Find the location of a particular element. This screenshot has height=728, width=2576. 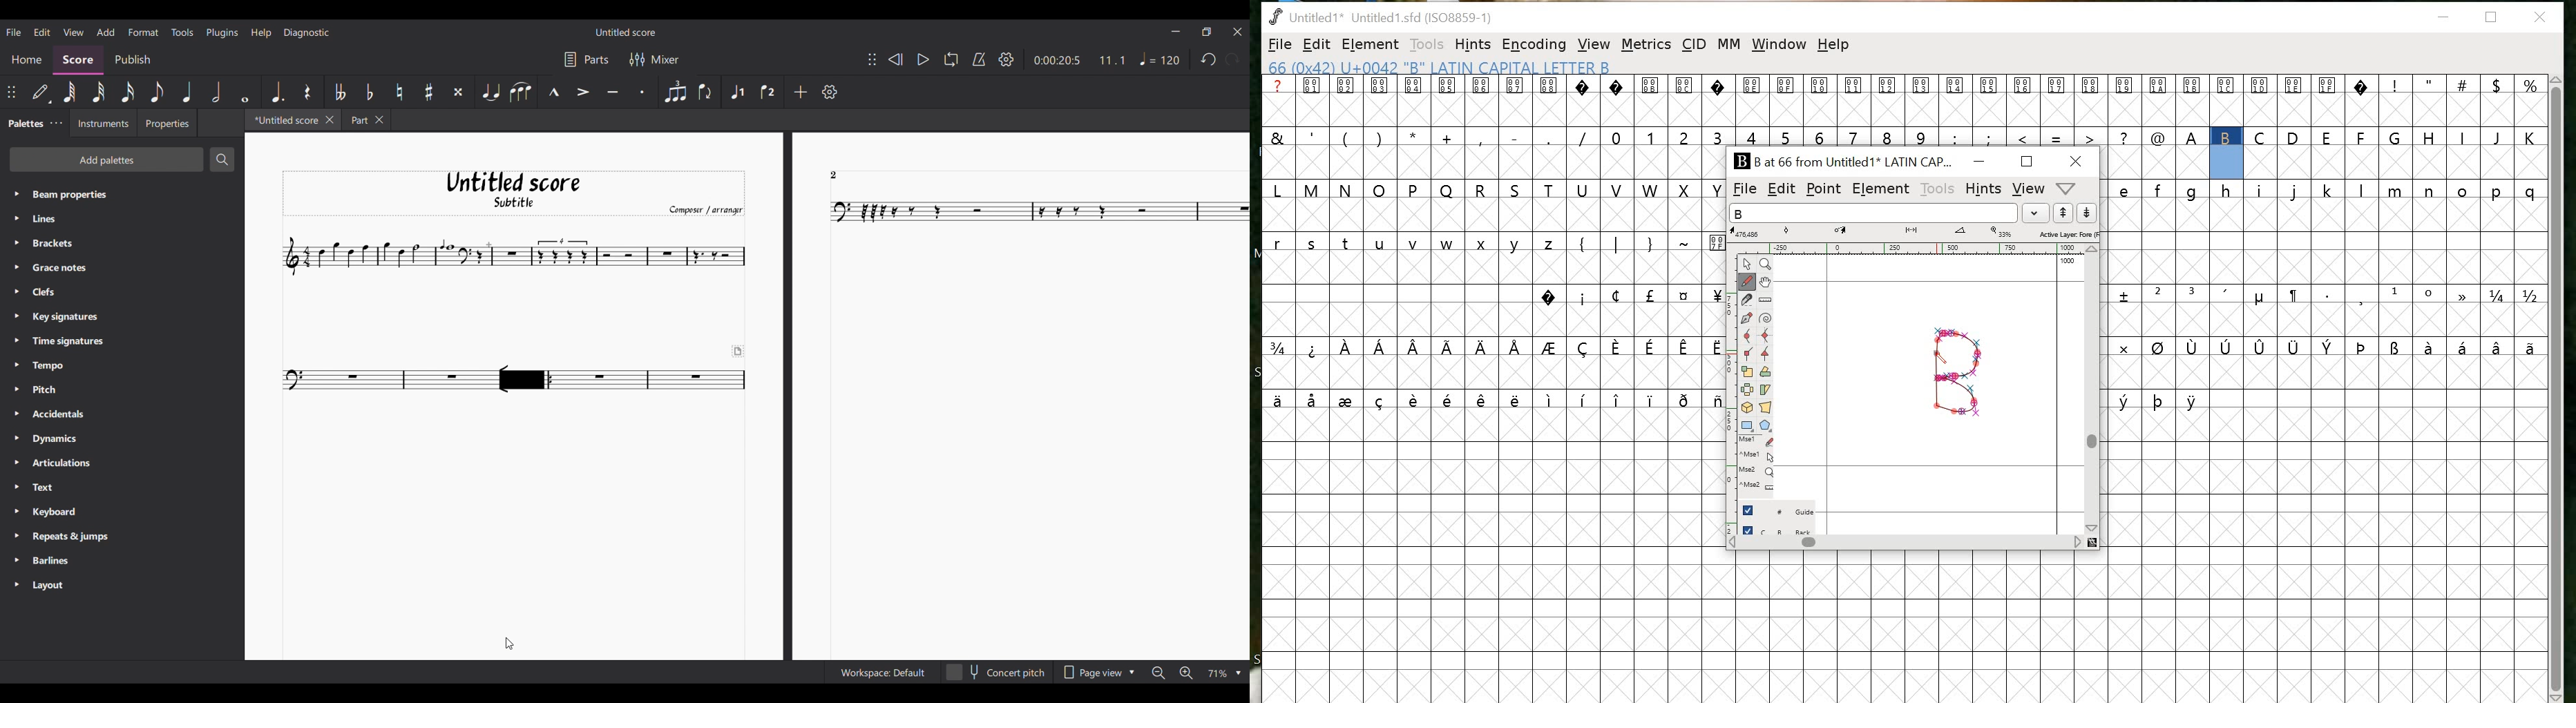

Highlighted by cursor is located at coordinates (525, 379).